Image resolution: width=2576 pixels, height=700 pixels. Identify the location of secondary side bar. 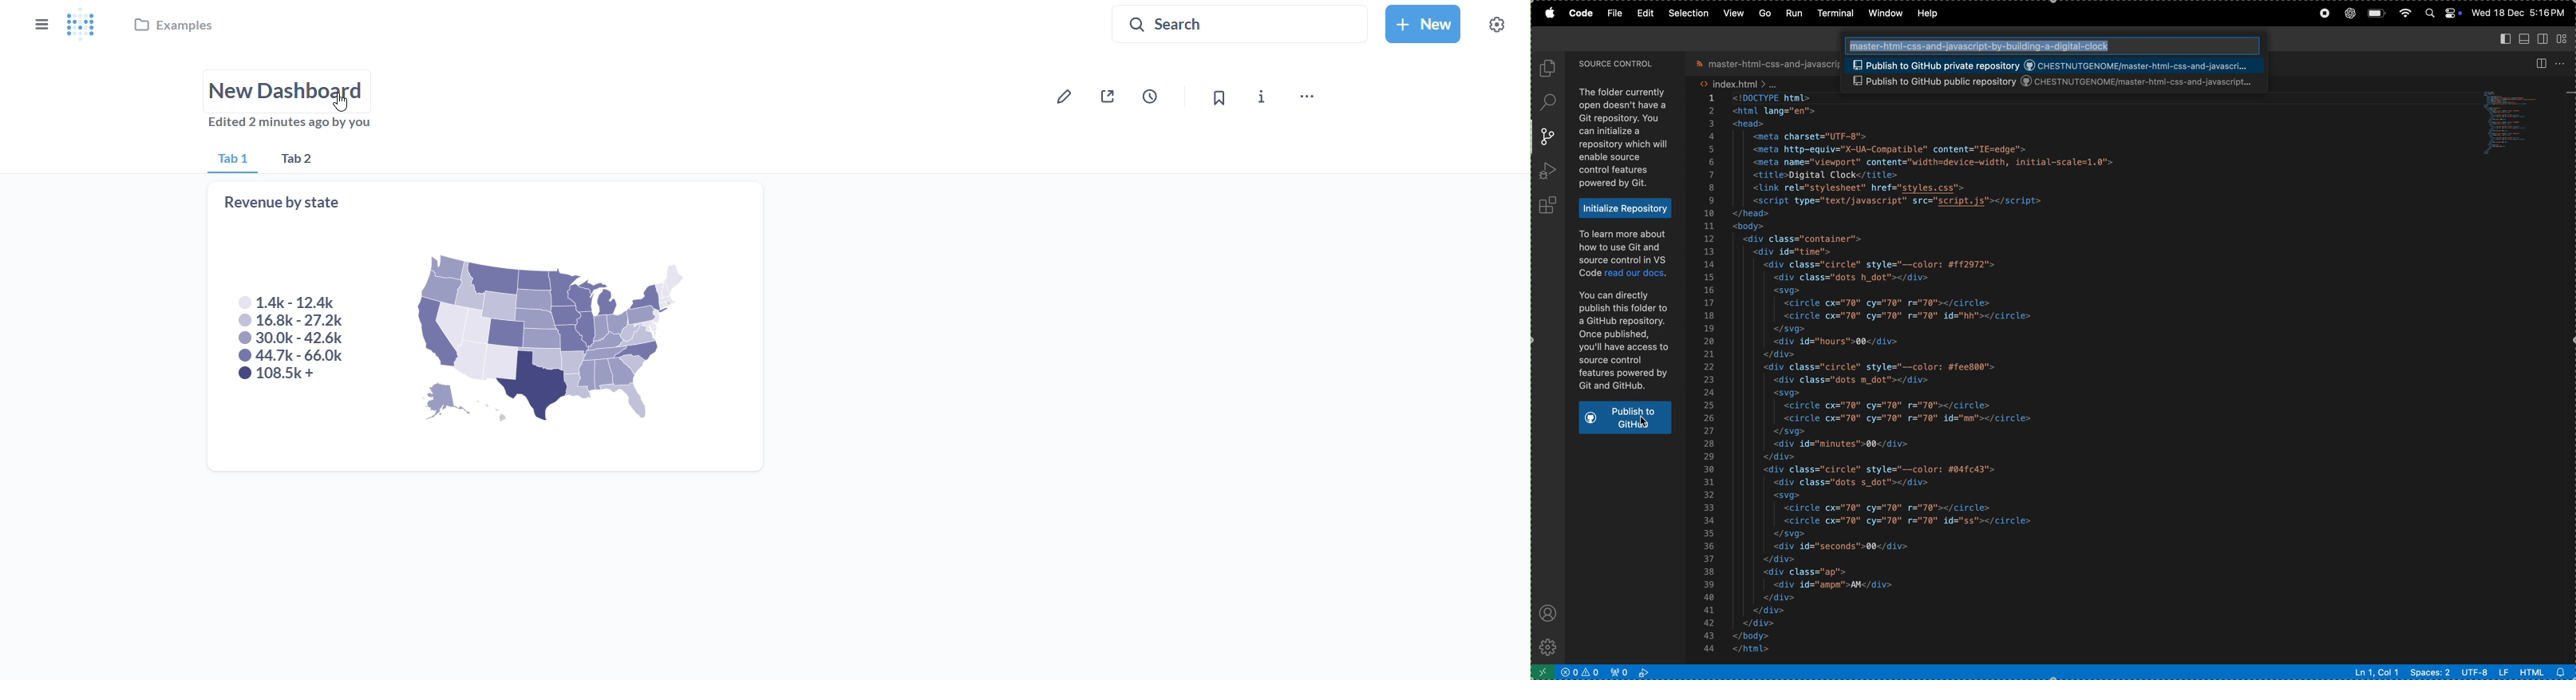
(2542, 39).